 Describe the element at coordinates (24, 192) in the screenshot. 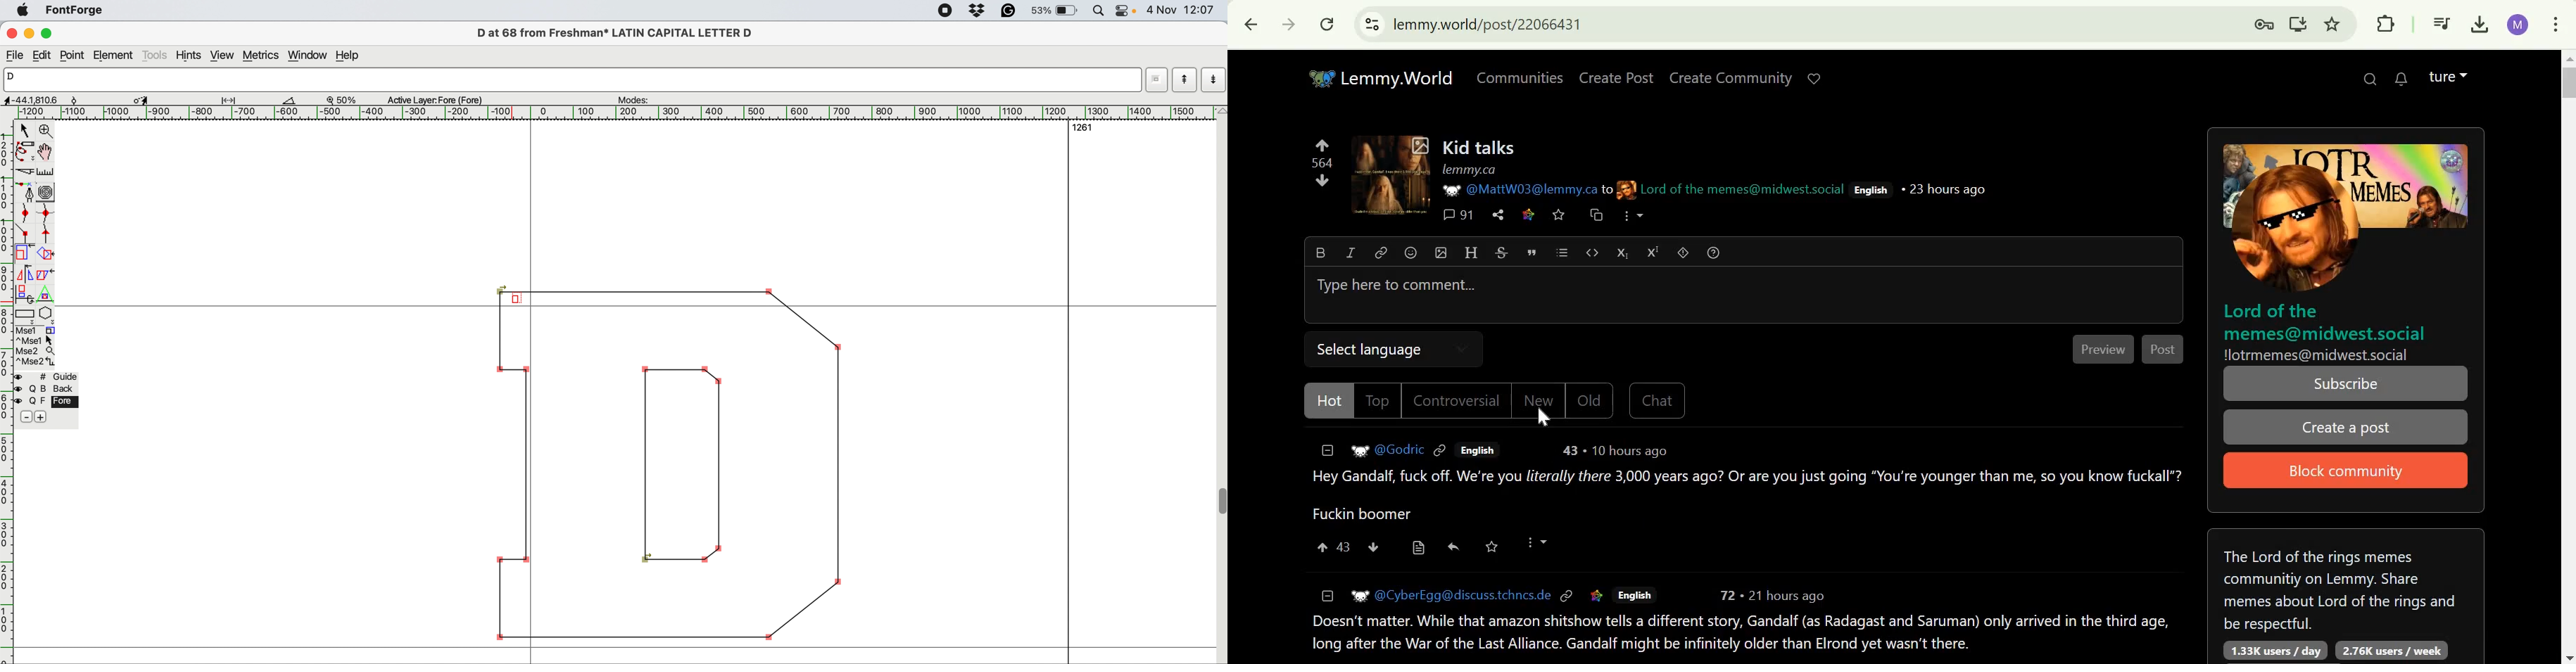

I see `add point and drag` at that location.